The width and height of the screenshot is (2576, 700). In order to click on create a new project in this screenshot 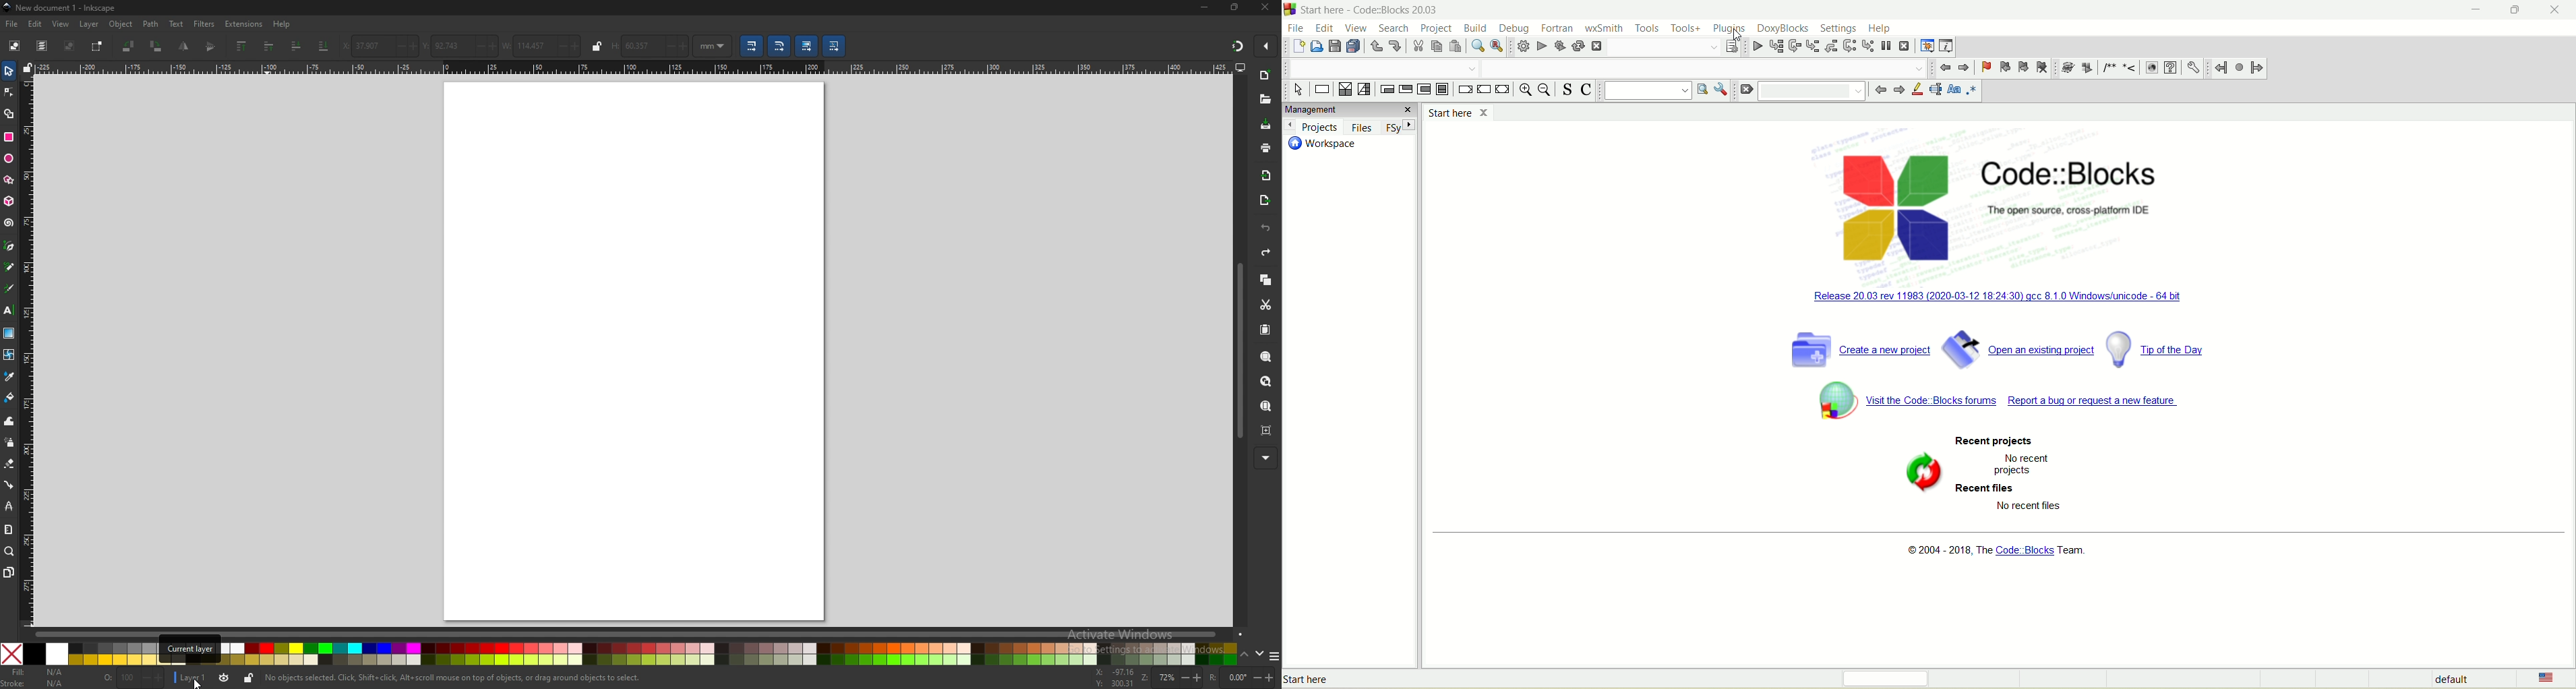, I will do `click(1849, 347)`.